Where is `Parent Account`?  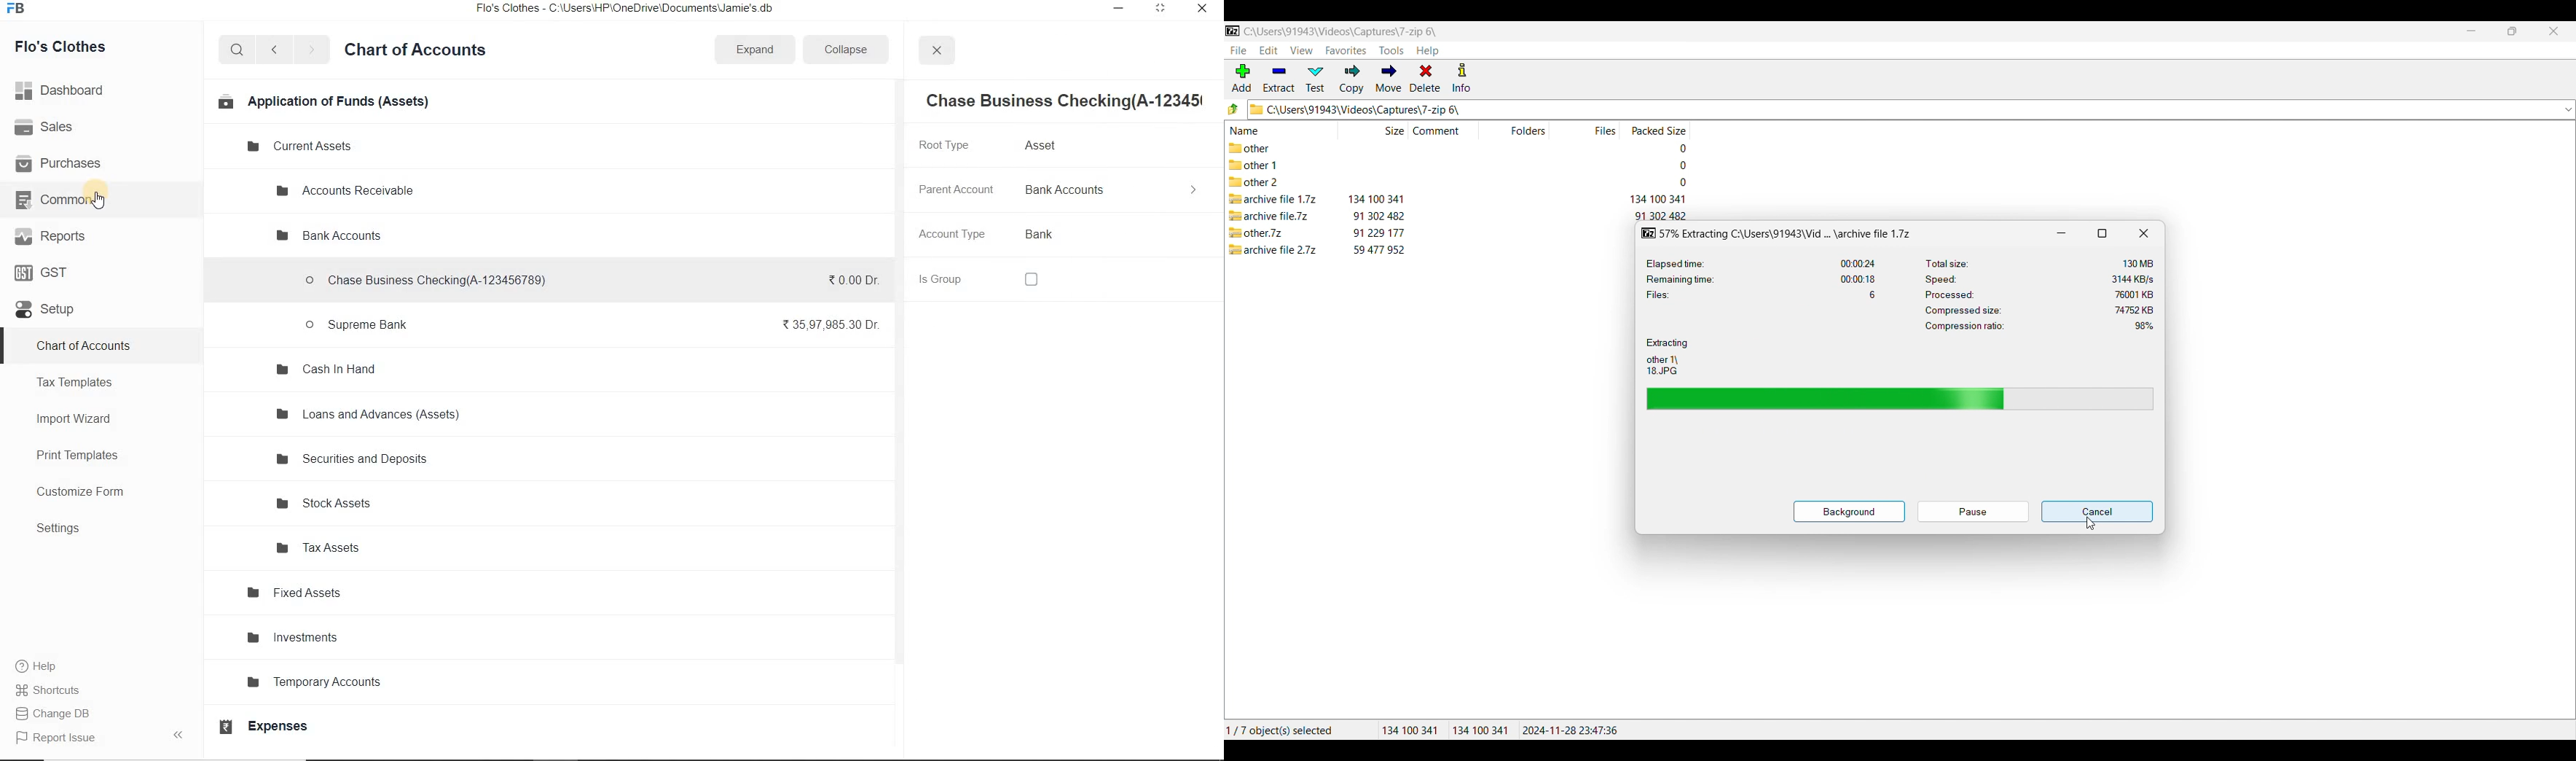
Parent Account is located at coordinates (957, 190).